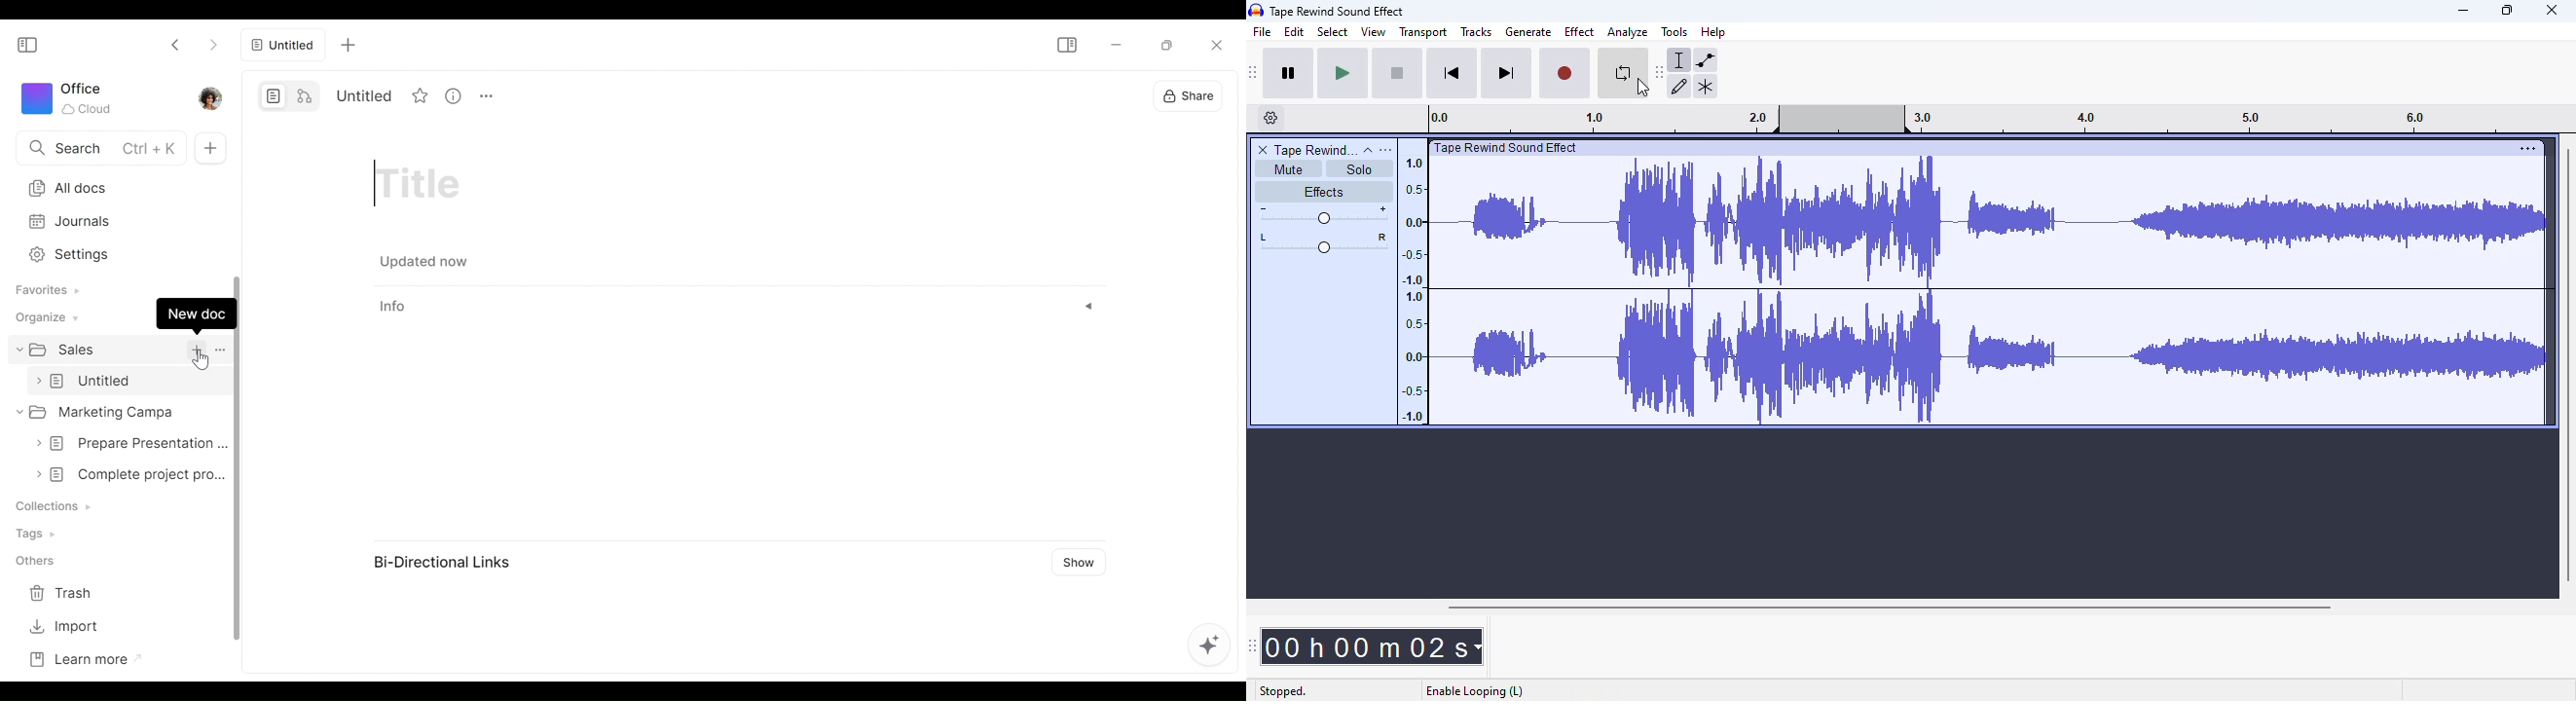 The width and height of the screenshot is (2576, 728). I want to click on Title, so click(365, 95).